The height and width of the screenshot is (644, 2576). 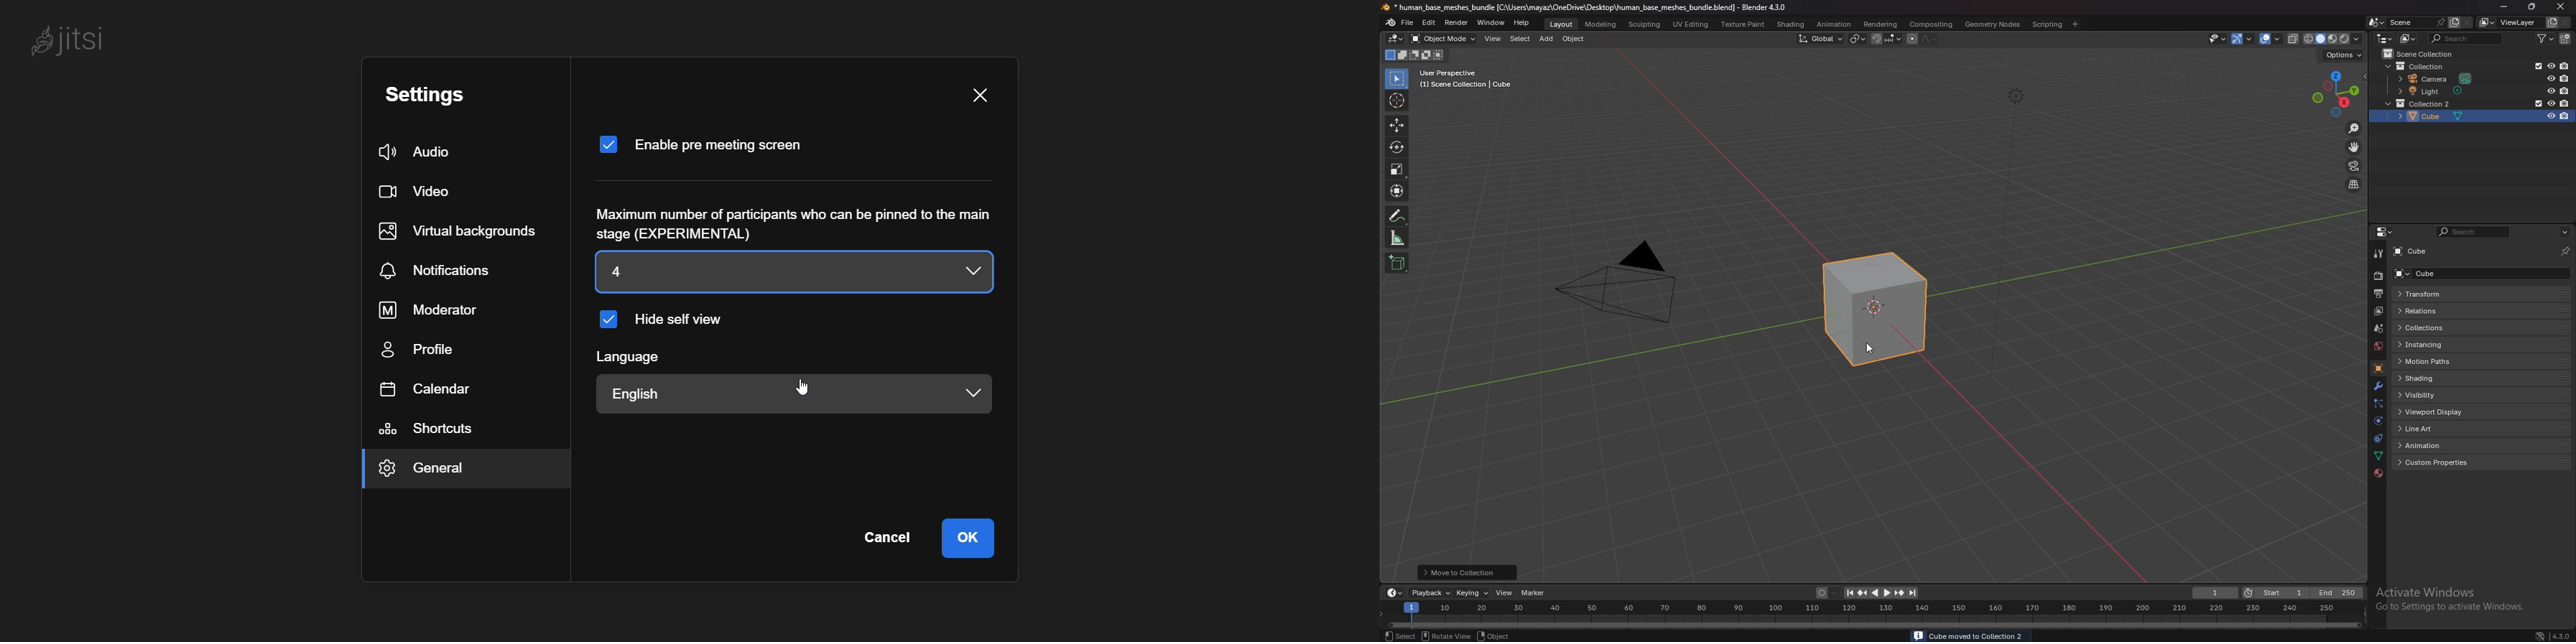 I want to click on profile, so click(x=422, y=352).